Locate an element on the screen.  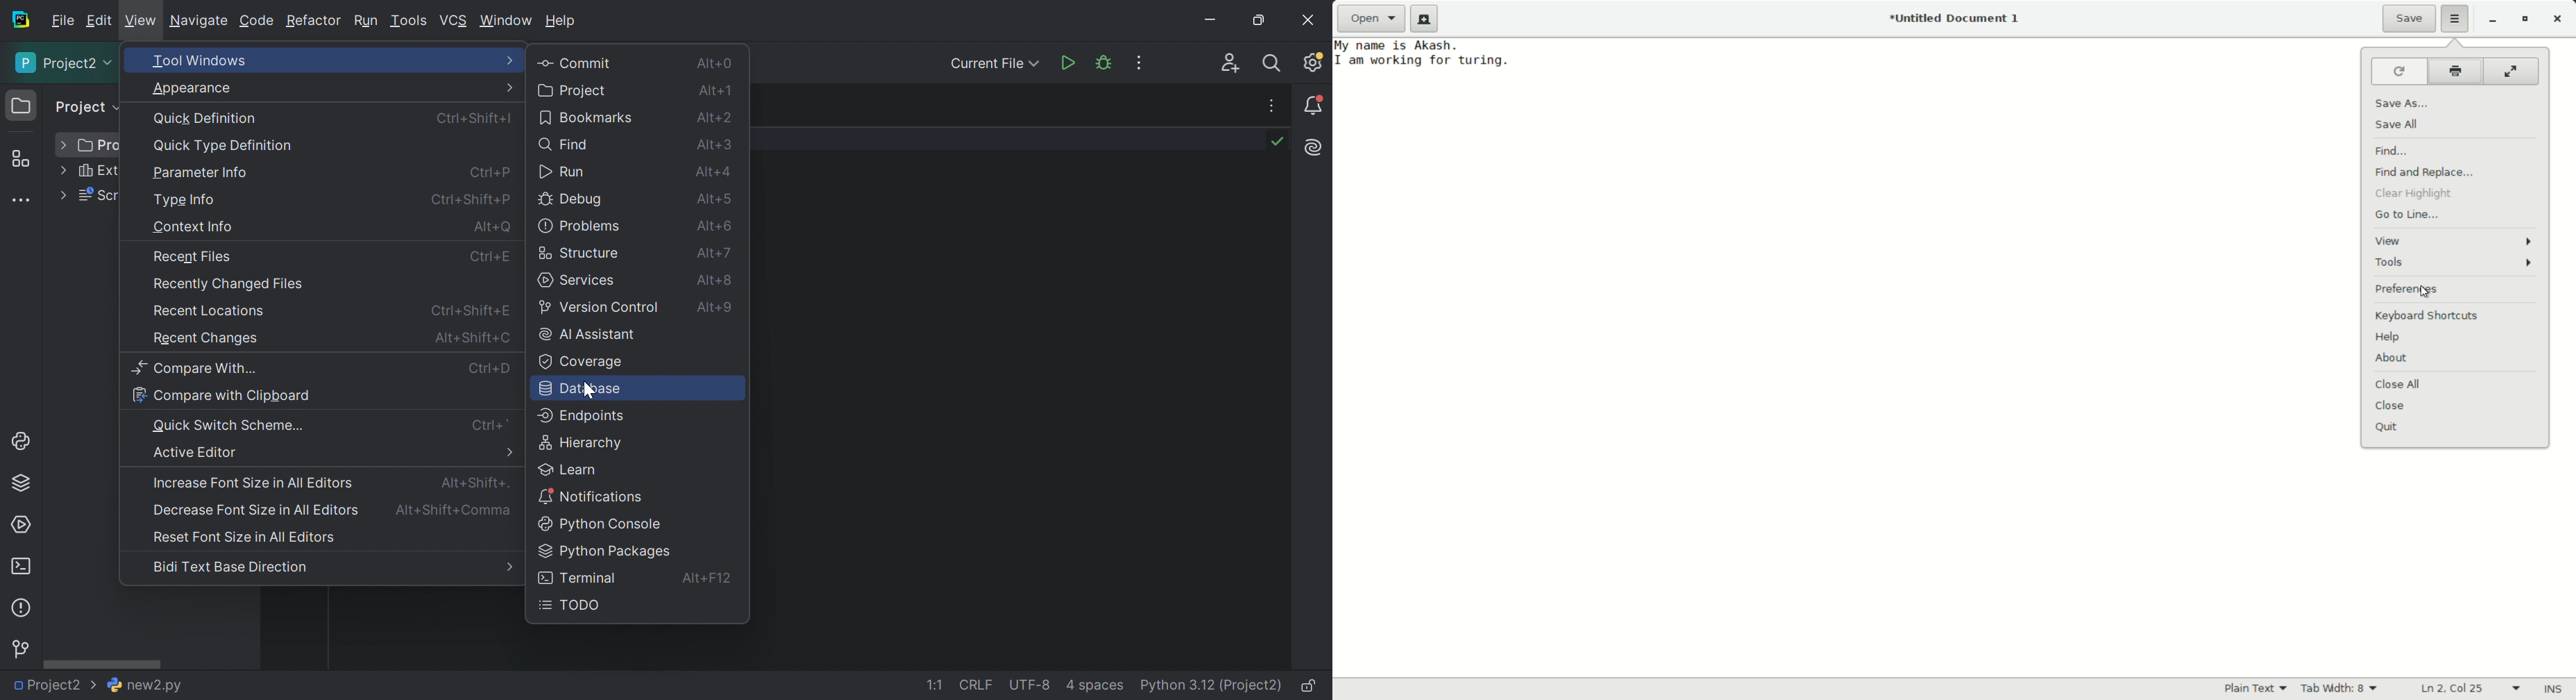
save is located at coordinates (2410, 20).